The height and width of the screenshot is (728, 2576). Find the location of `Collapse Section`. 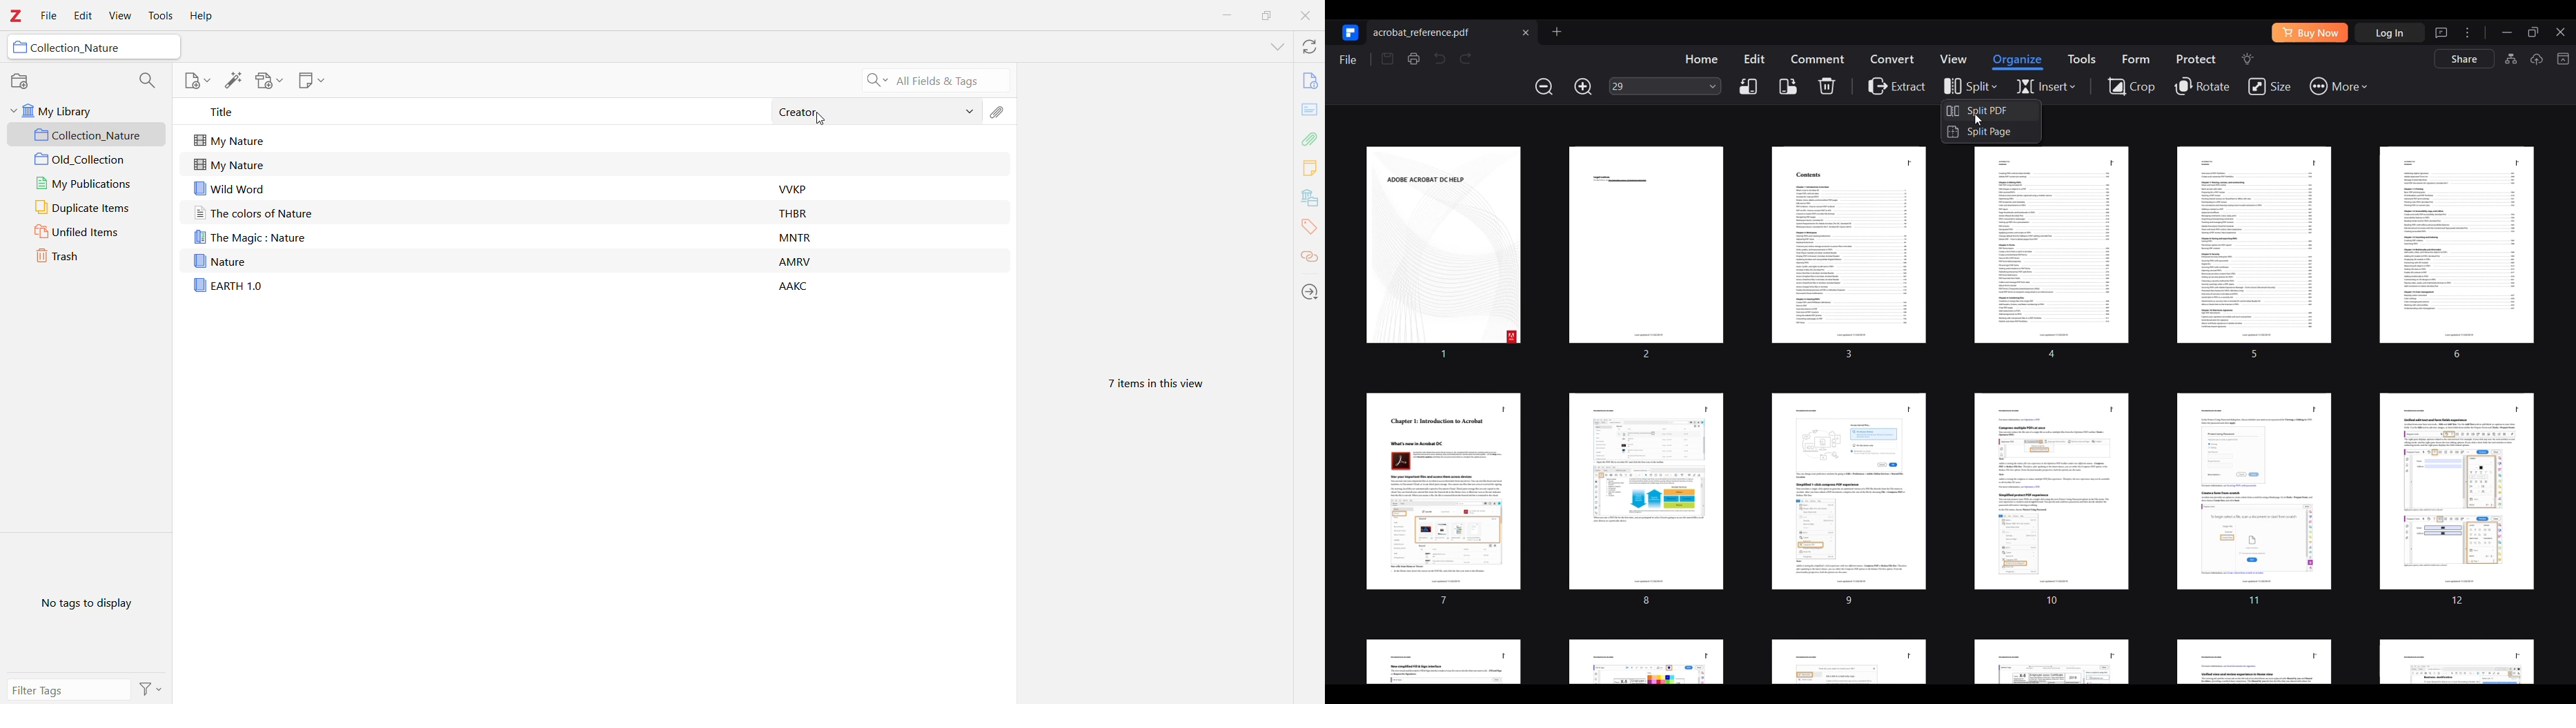

Collapse Section is located at coordinates (12, 110).